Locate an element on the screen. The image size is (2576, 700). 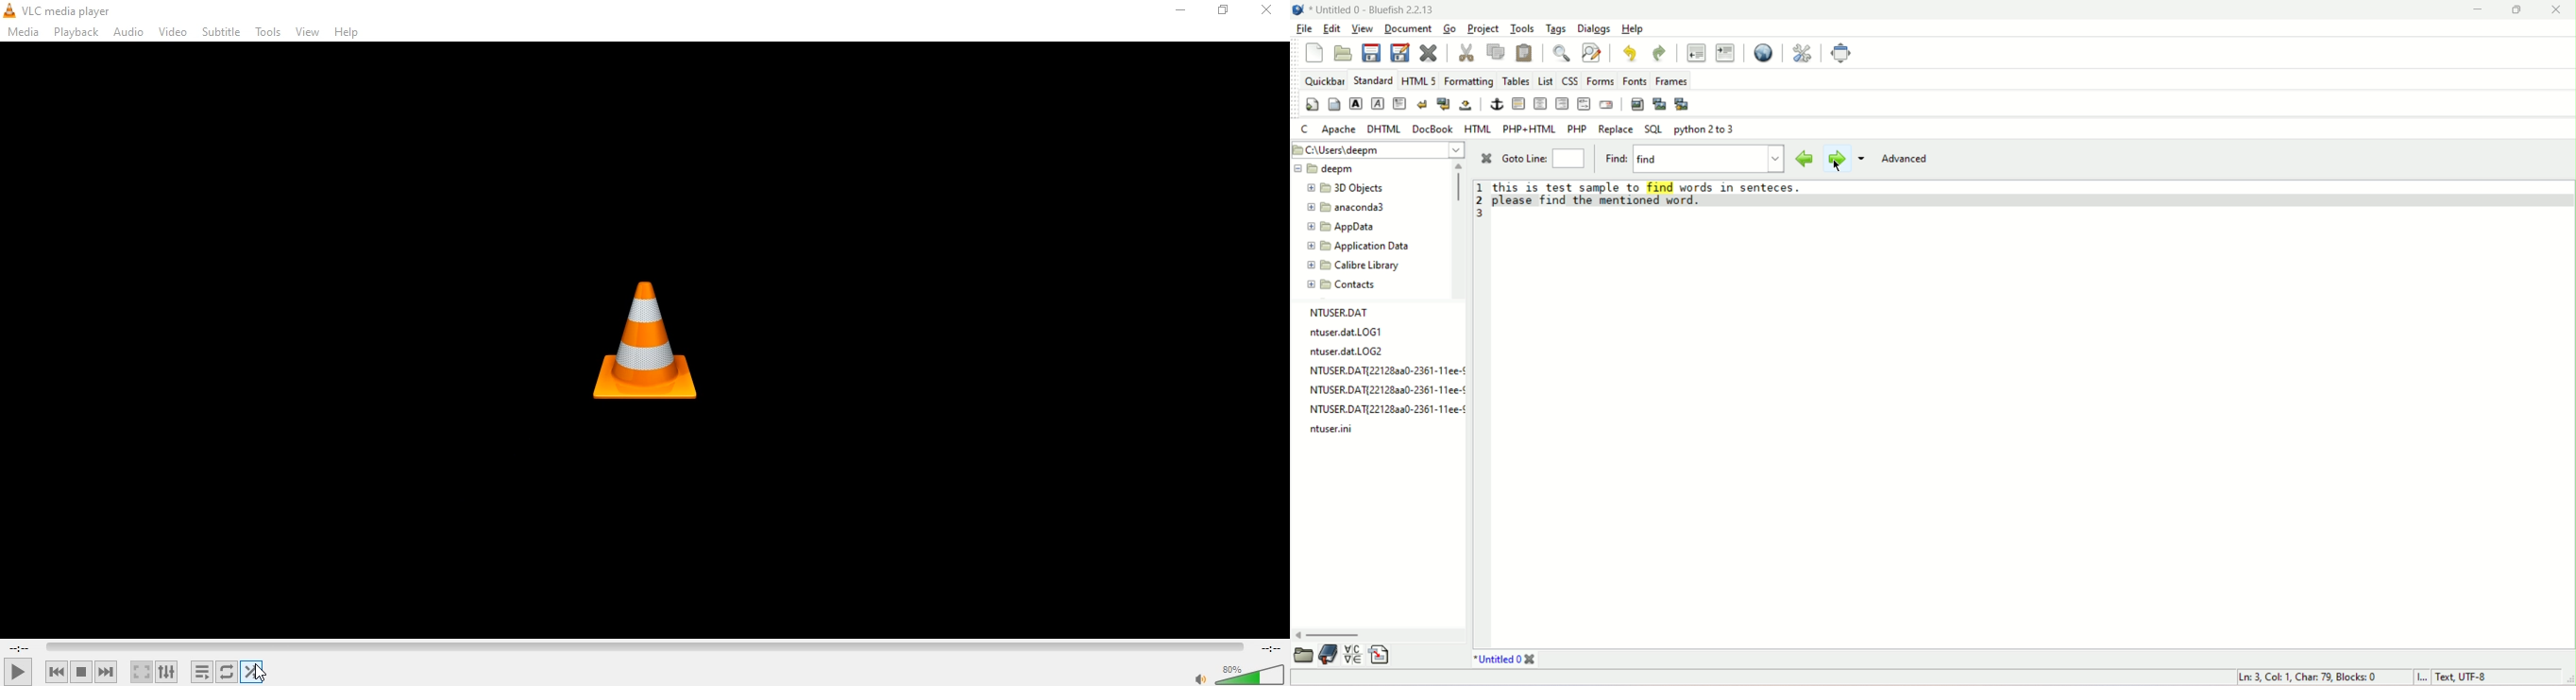
click to toggle between loop all, loop one and no one is located at coordinates (229, 672).